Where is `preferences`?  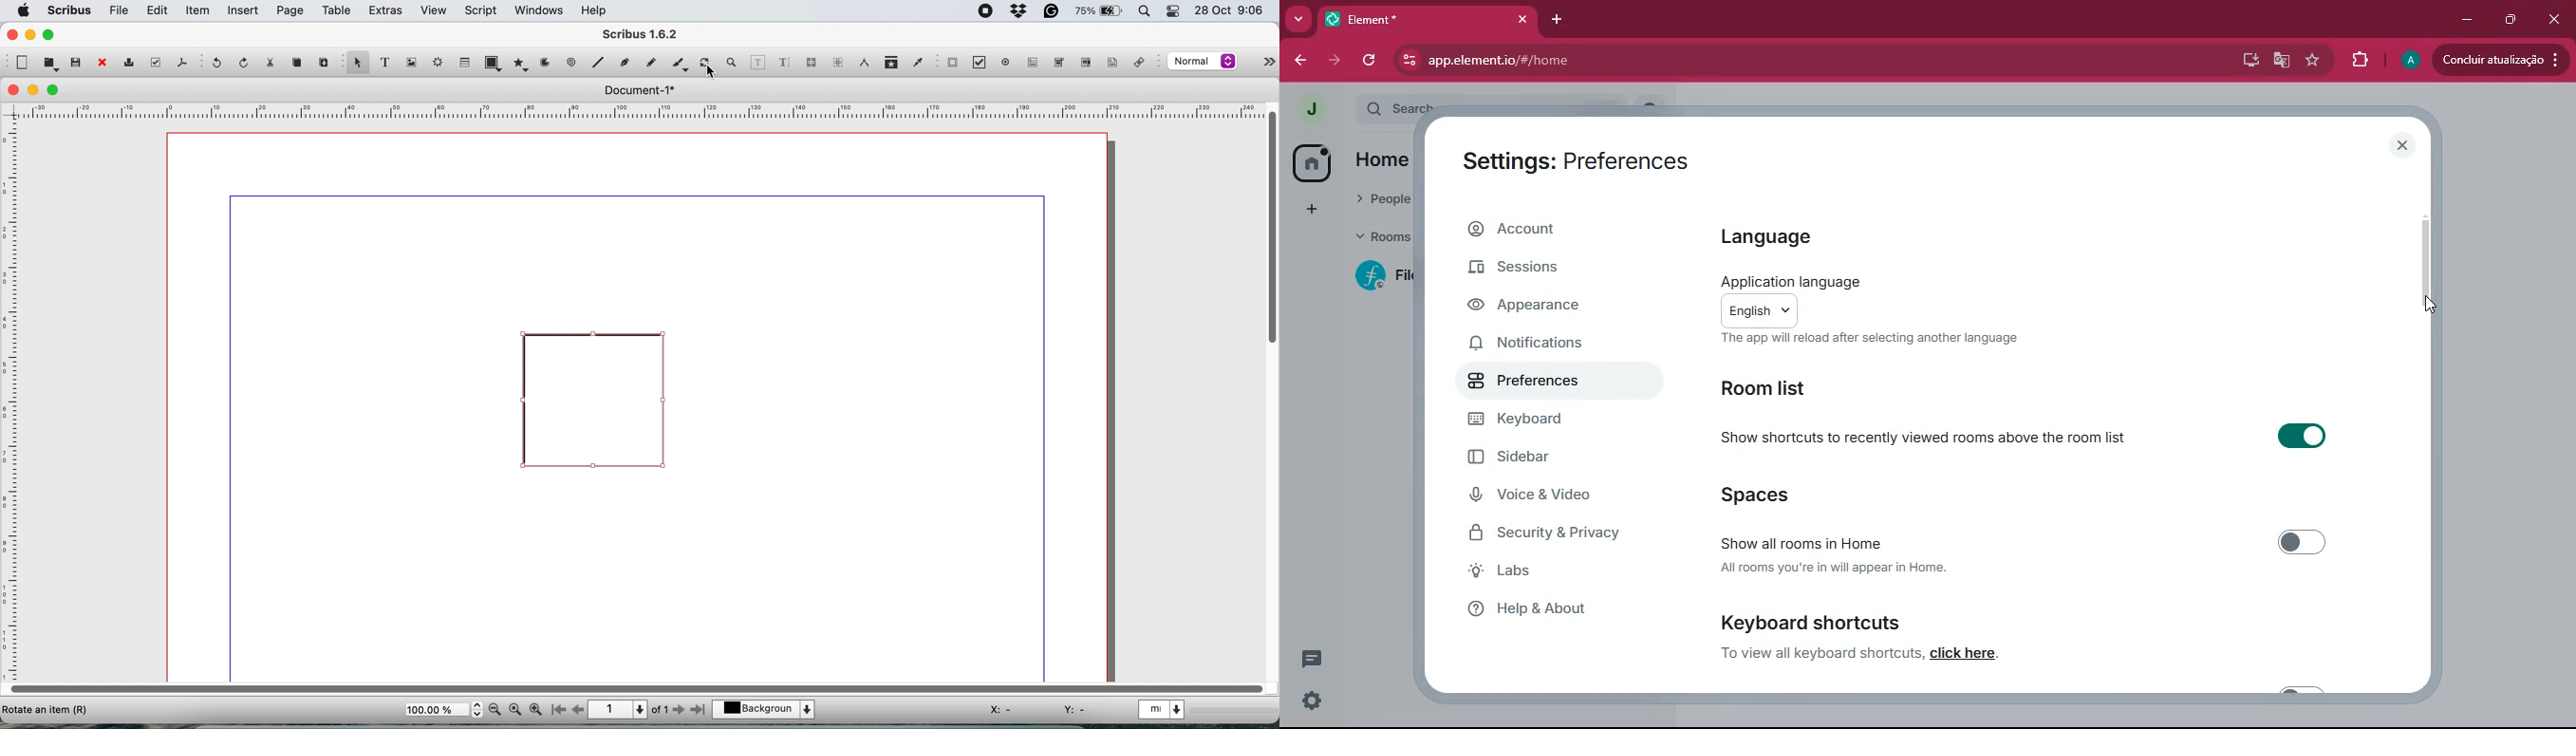 preferences is located at coordinates (1540, 384).